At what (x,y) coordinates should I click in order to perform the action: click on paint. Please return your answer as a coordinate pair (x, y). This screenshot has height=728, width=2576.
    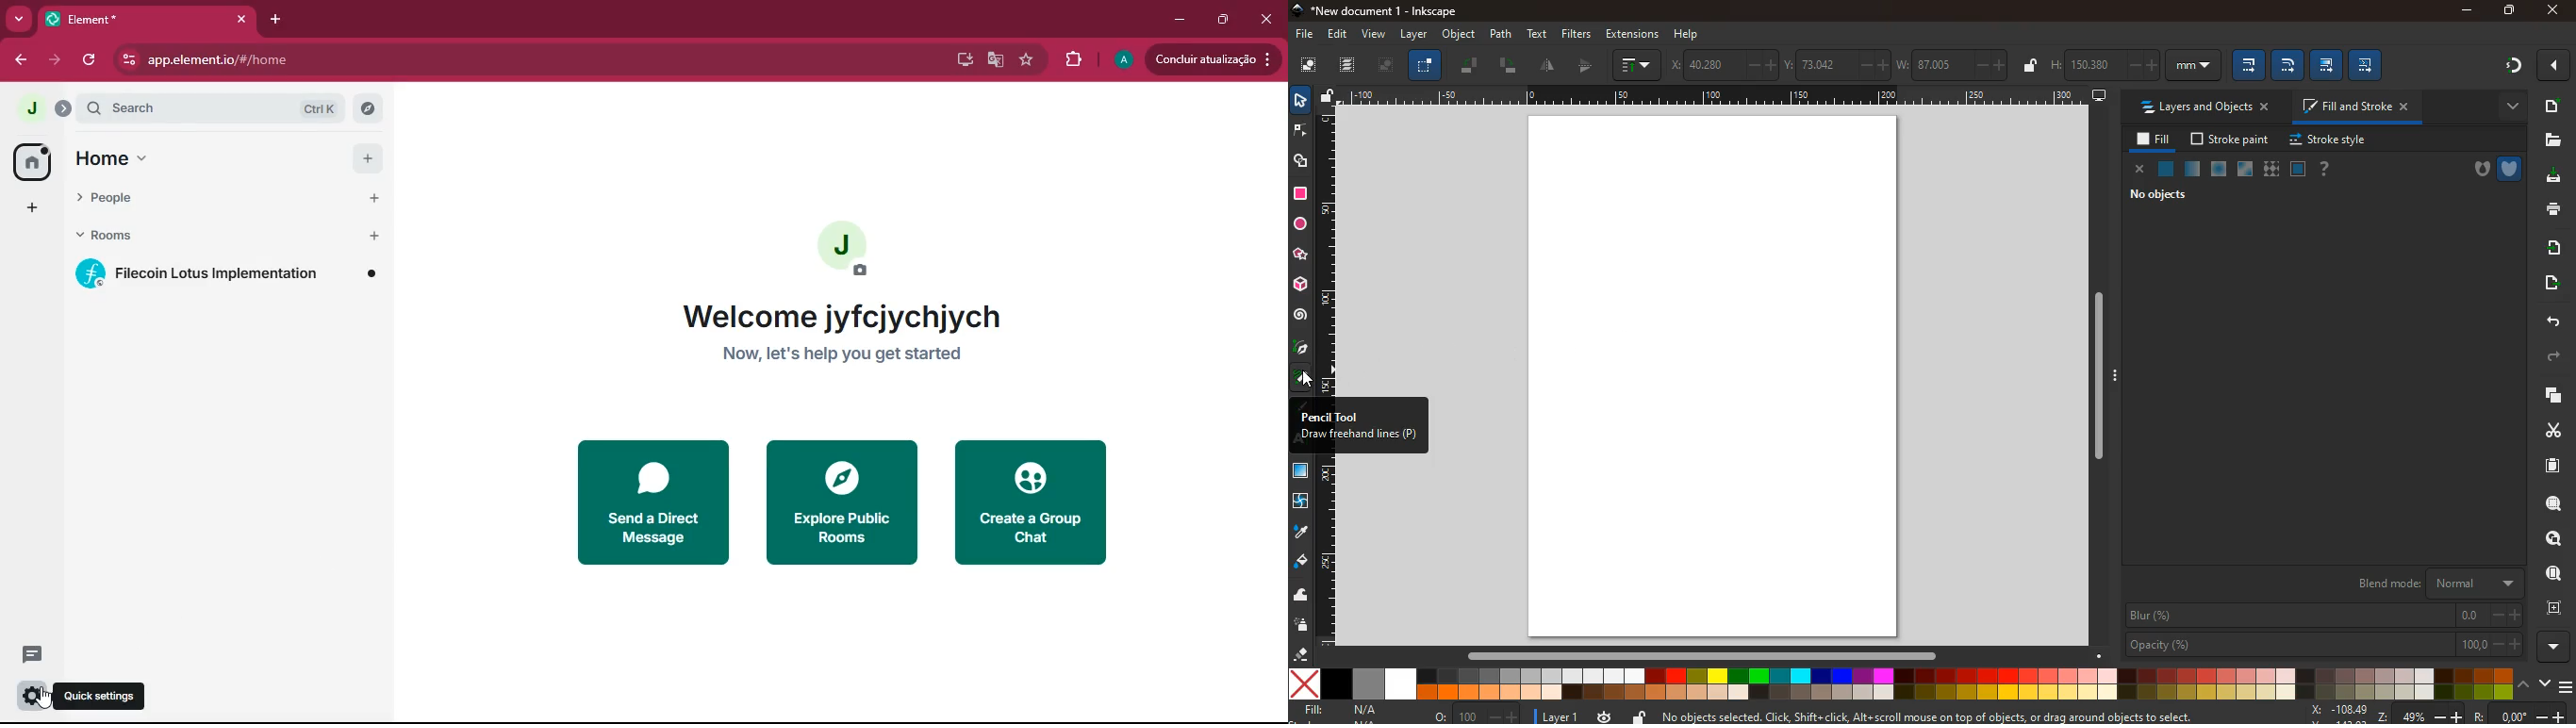
    Looking at the image, I should click on (1302, 563).